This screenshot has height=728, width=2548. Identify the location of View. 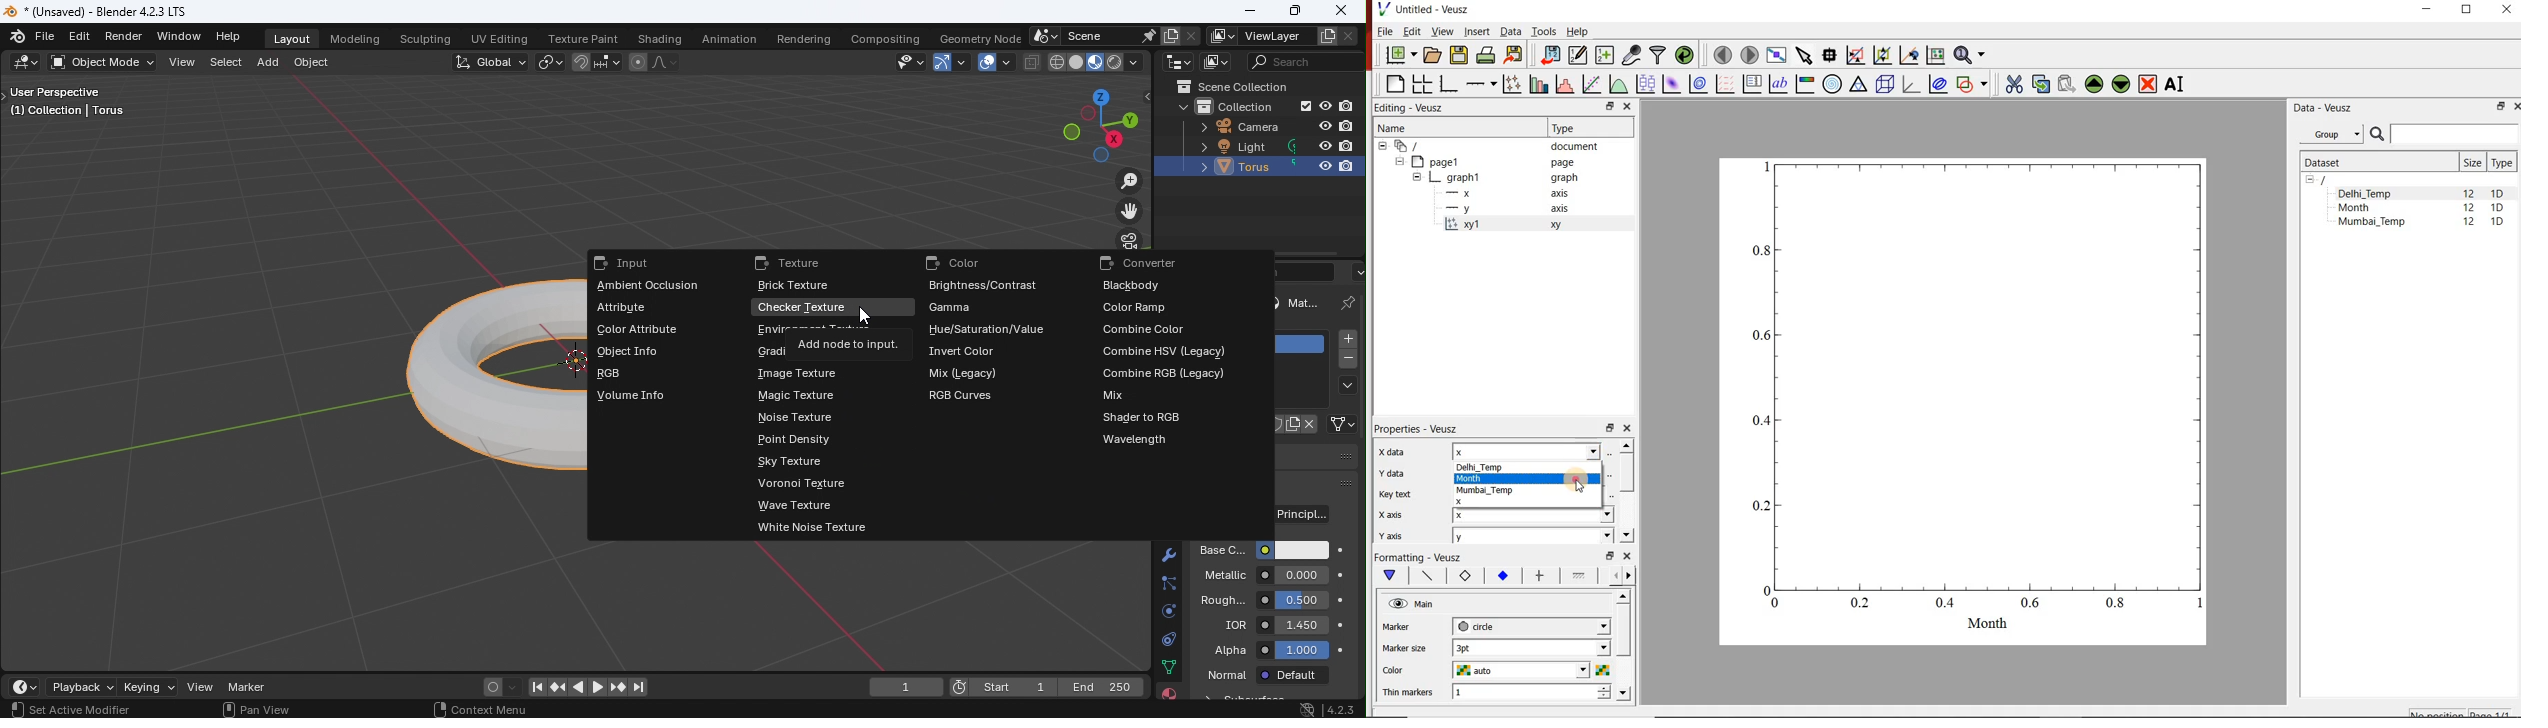
(184, 62).